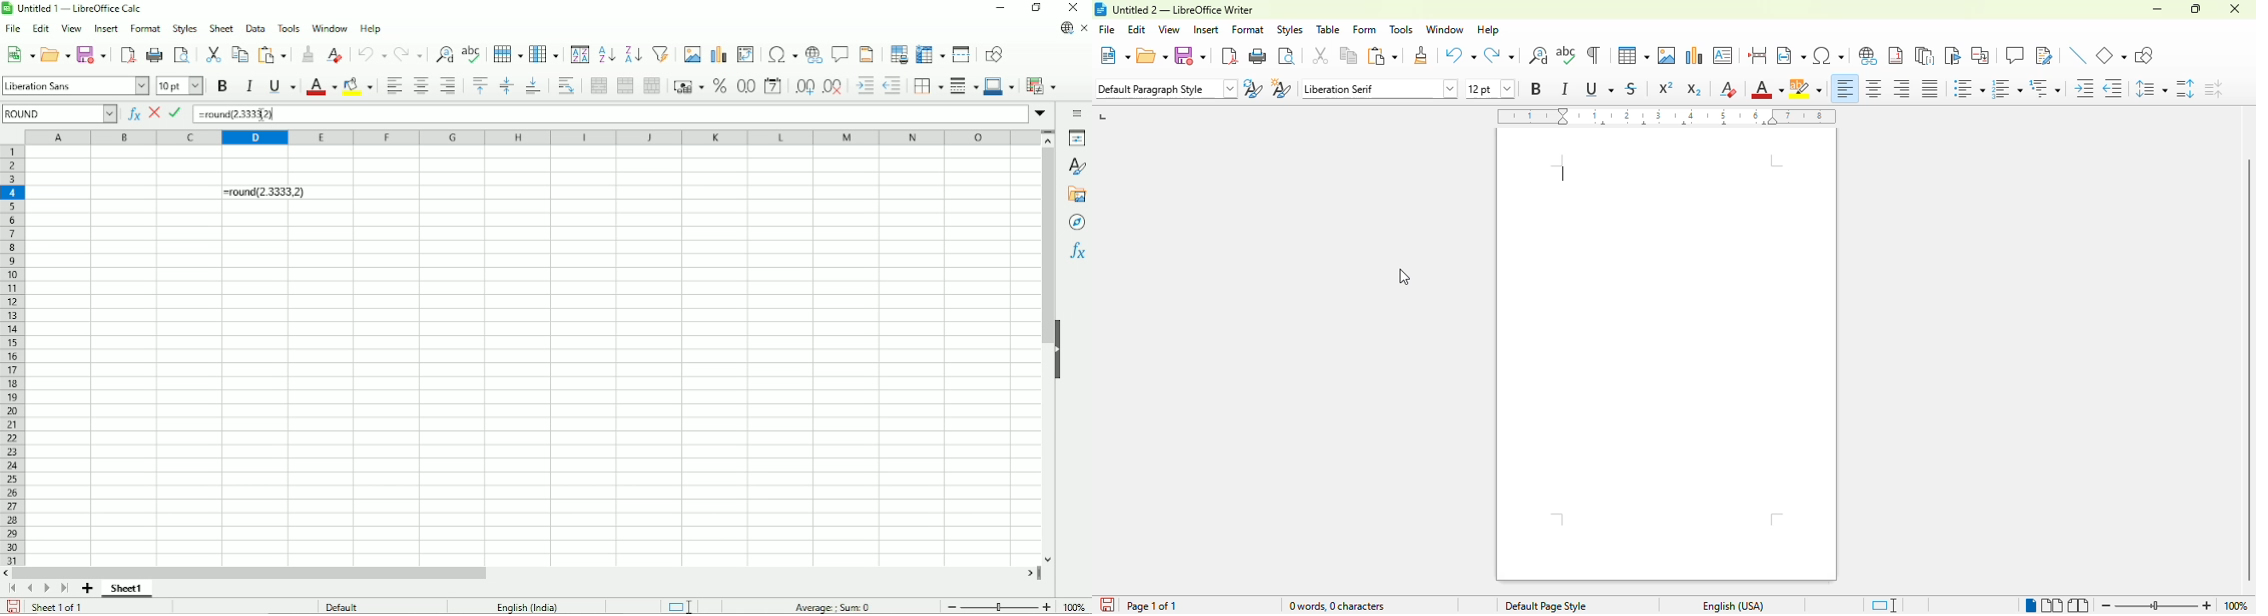  What do you see at coordinates (1846, 89) in the screenshot?
I see `align left` at bounding box center [1846, 89].